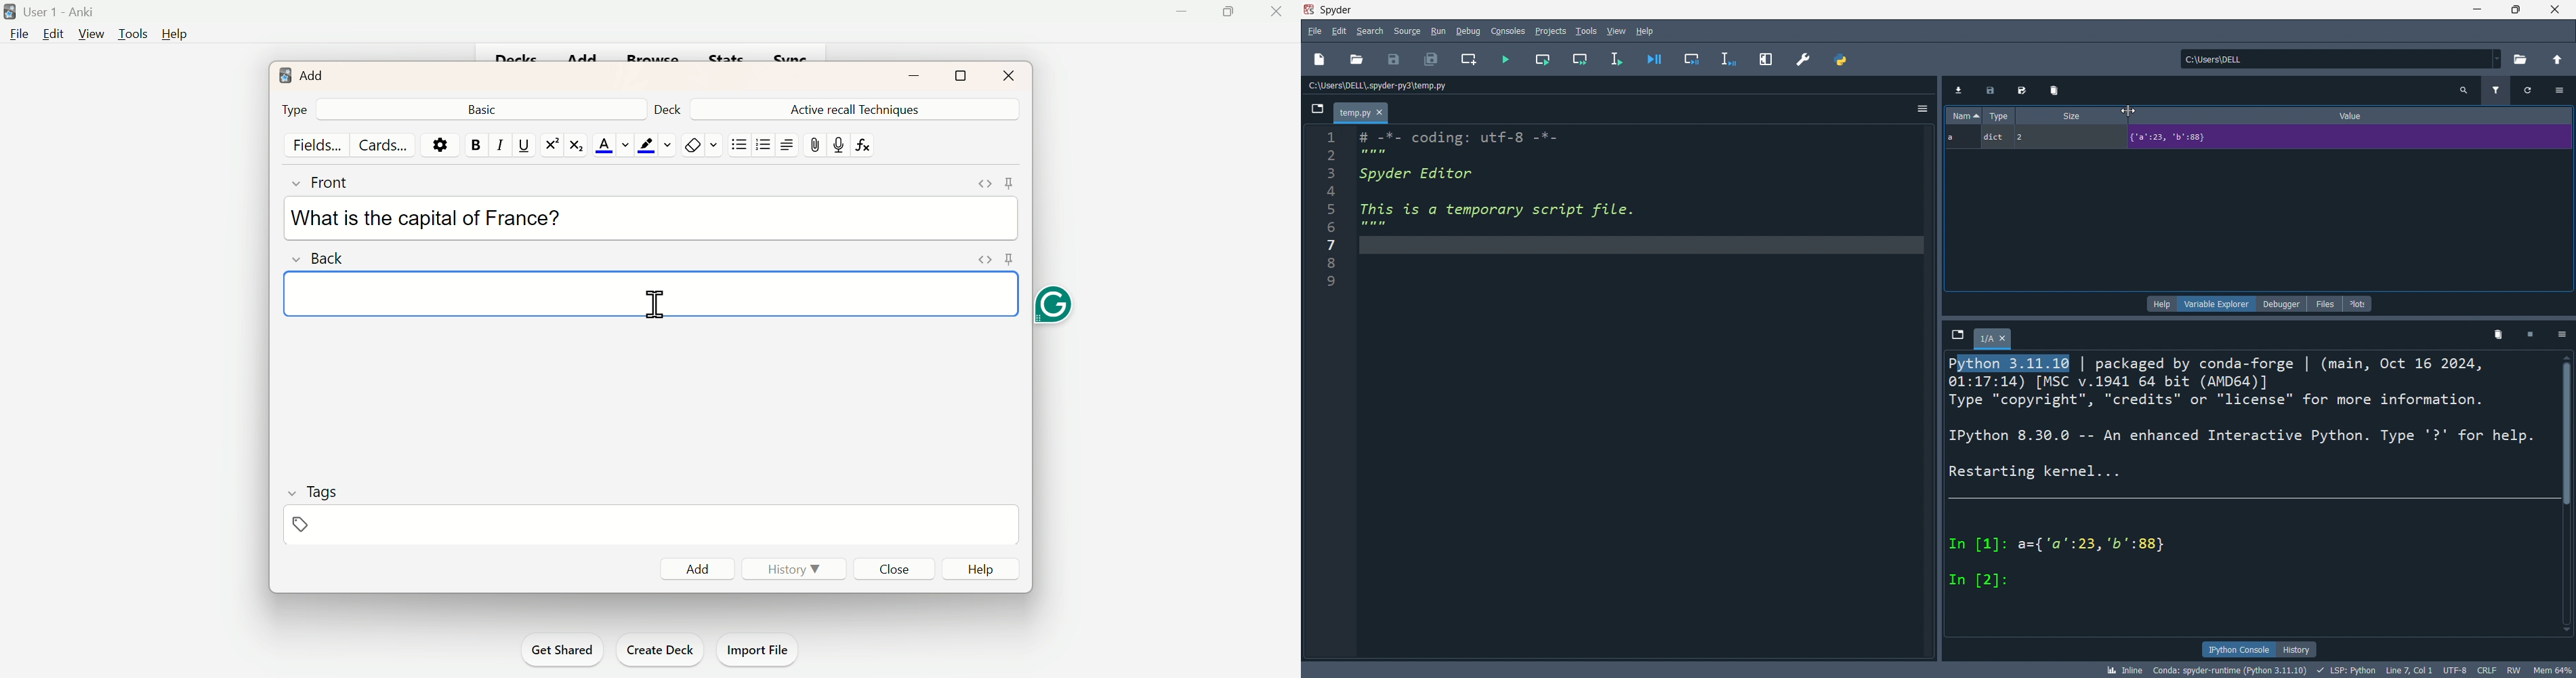 This screenshot has width=2576, height=700. Describe the element at coordinates (1315, 30) in the screenshot. I see `file` at that location.